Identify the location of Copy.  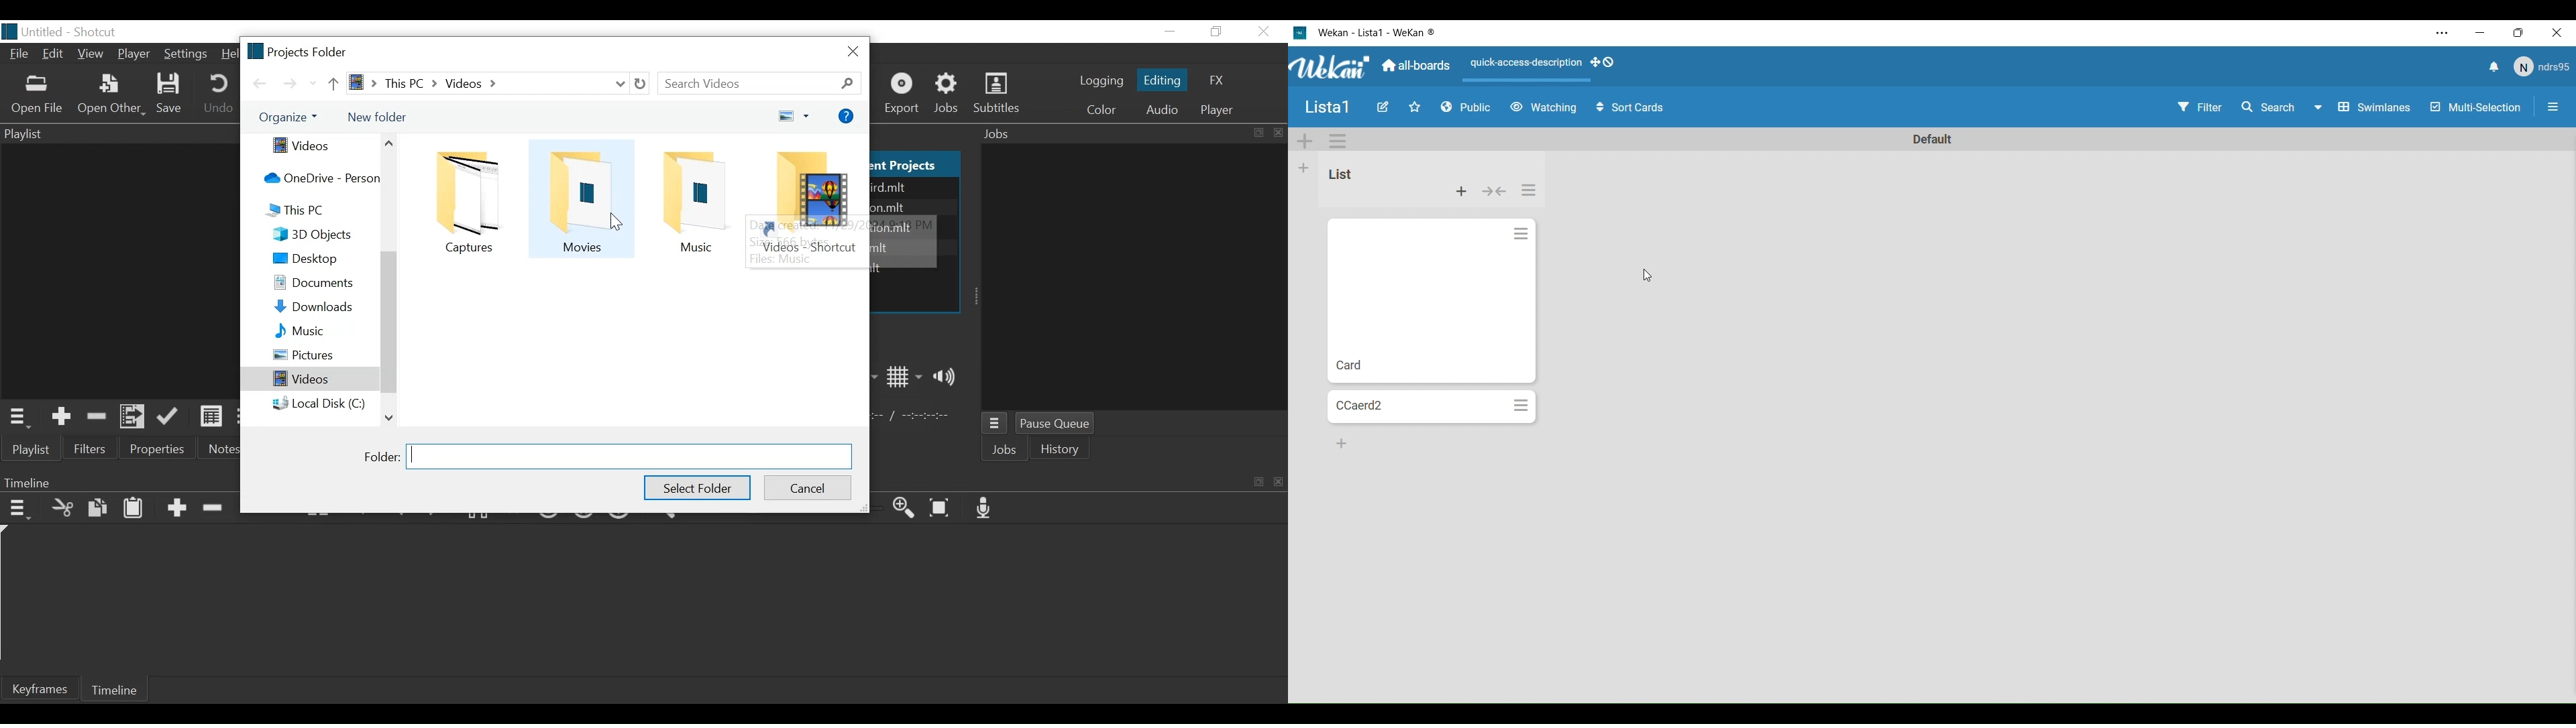
(99, 508).